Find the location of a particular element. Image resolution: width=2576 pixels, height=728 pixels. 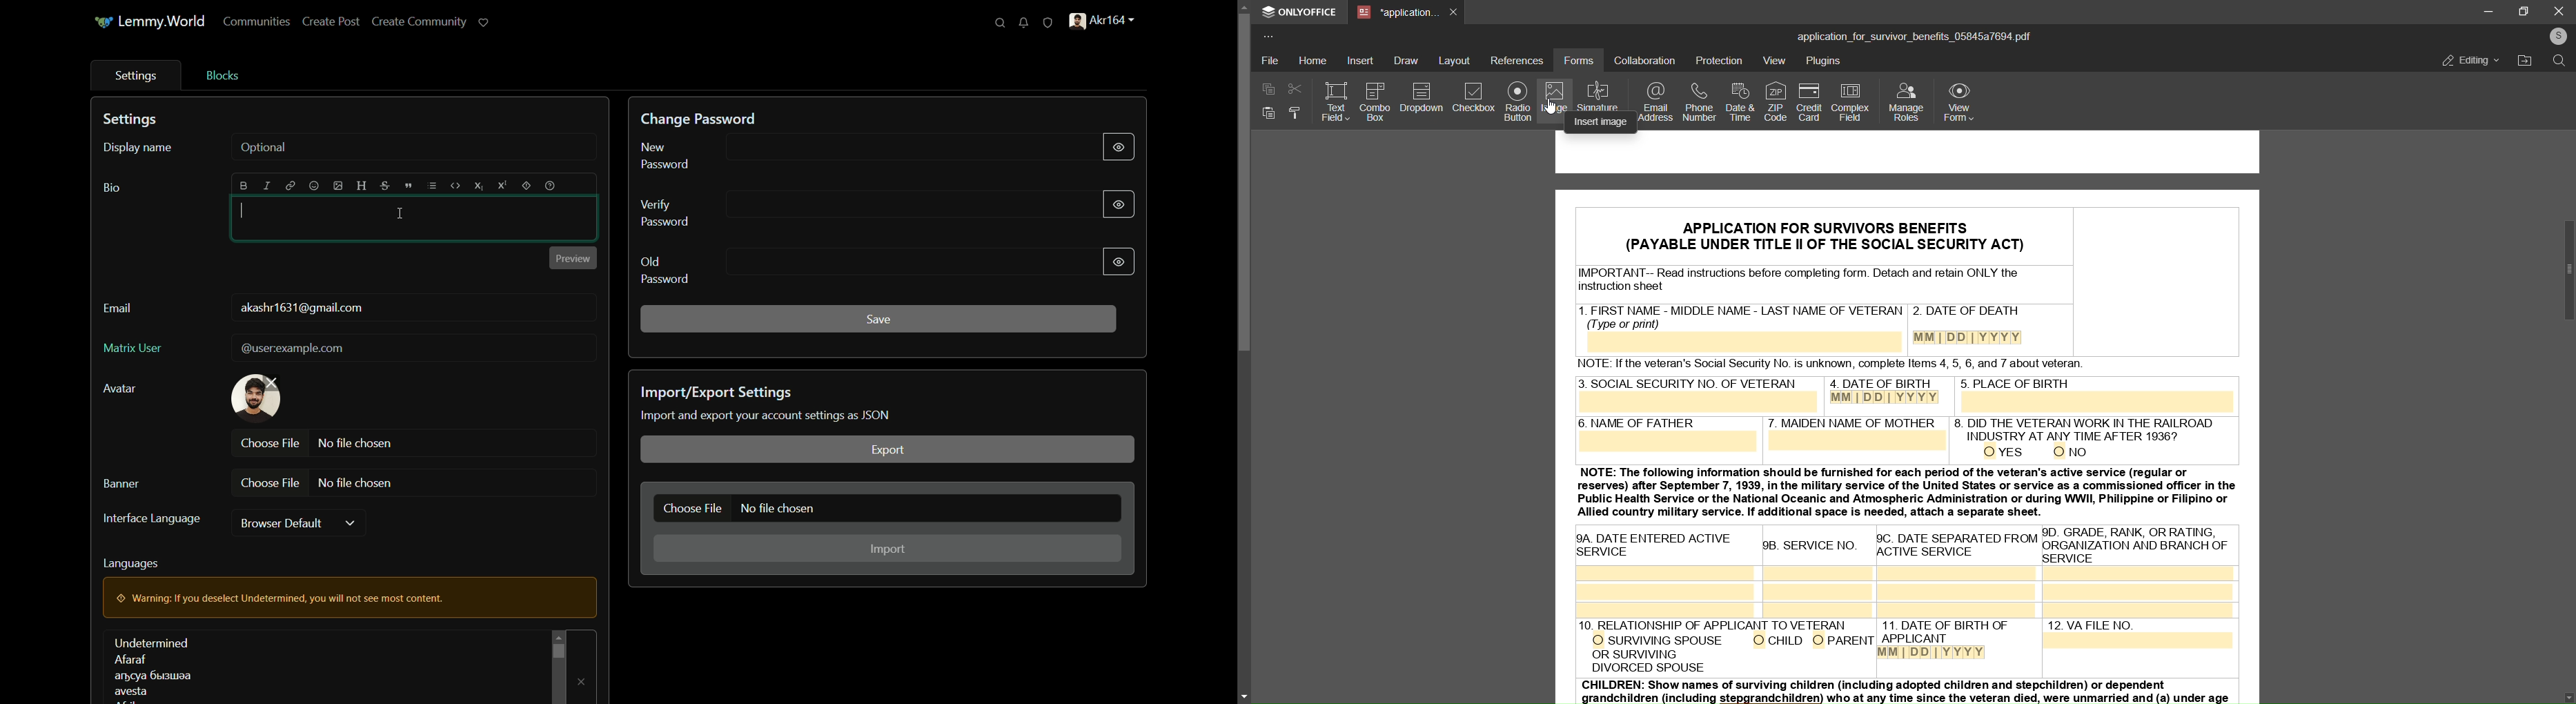

profile is located at coordinates (1103, 22).